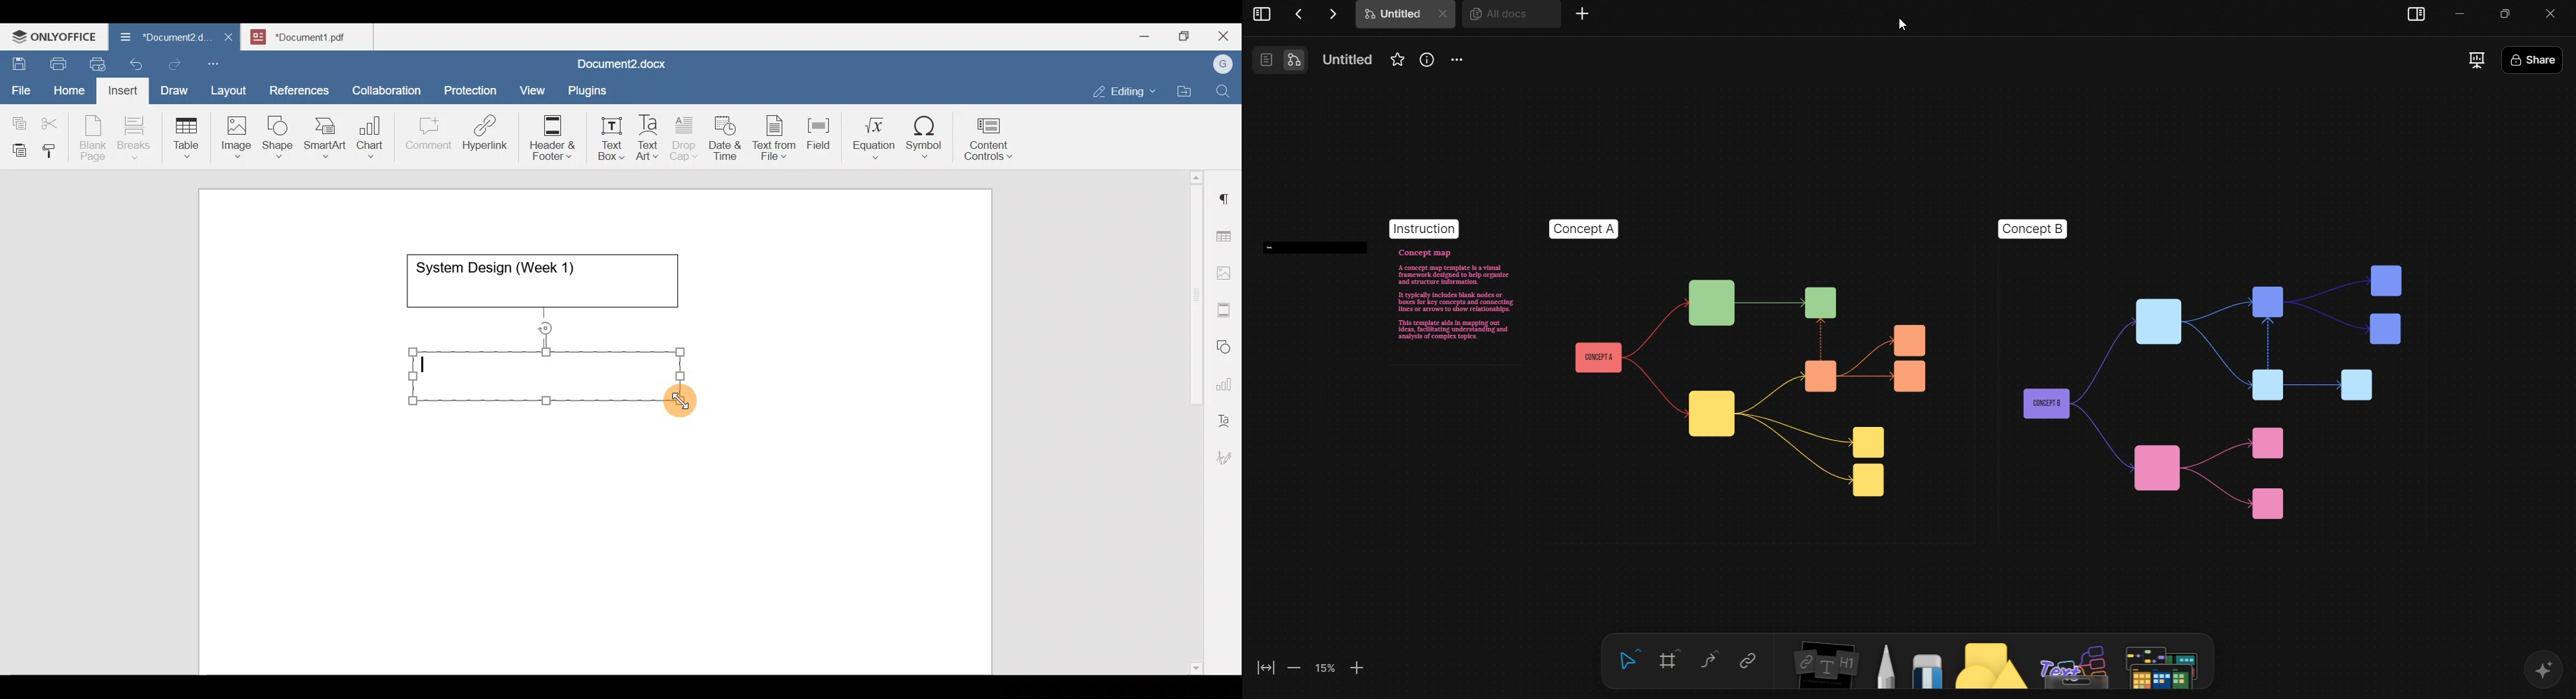 The width and height of the screenshot is (2576, 700). I want to click on Insert, so click(119, 88).